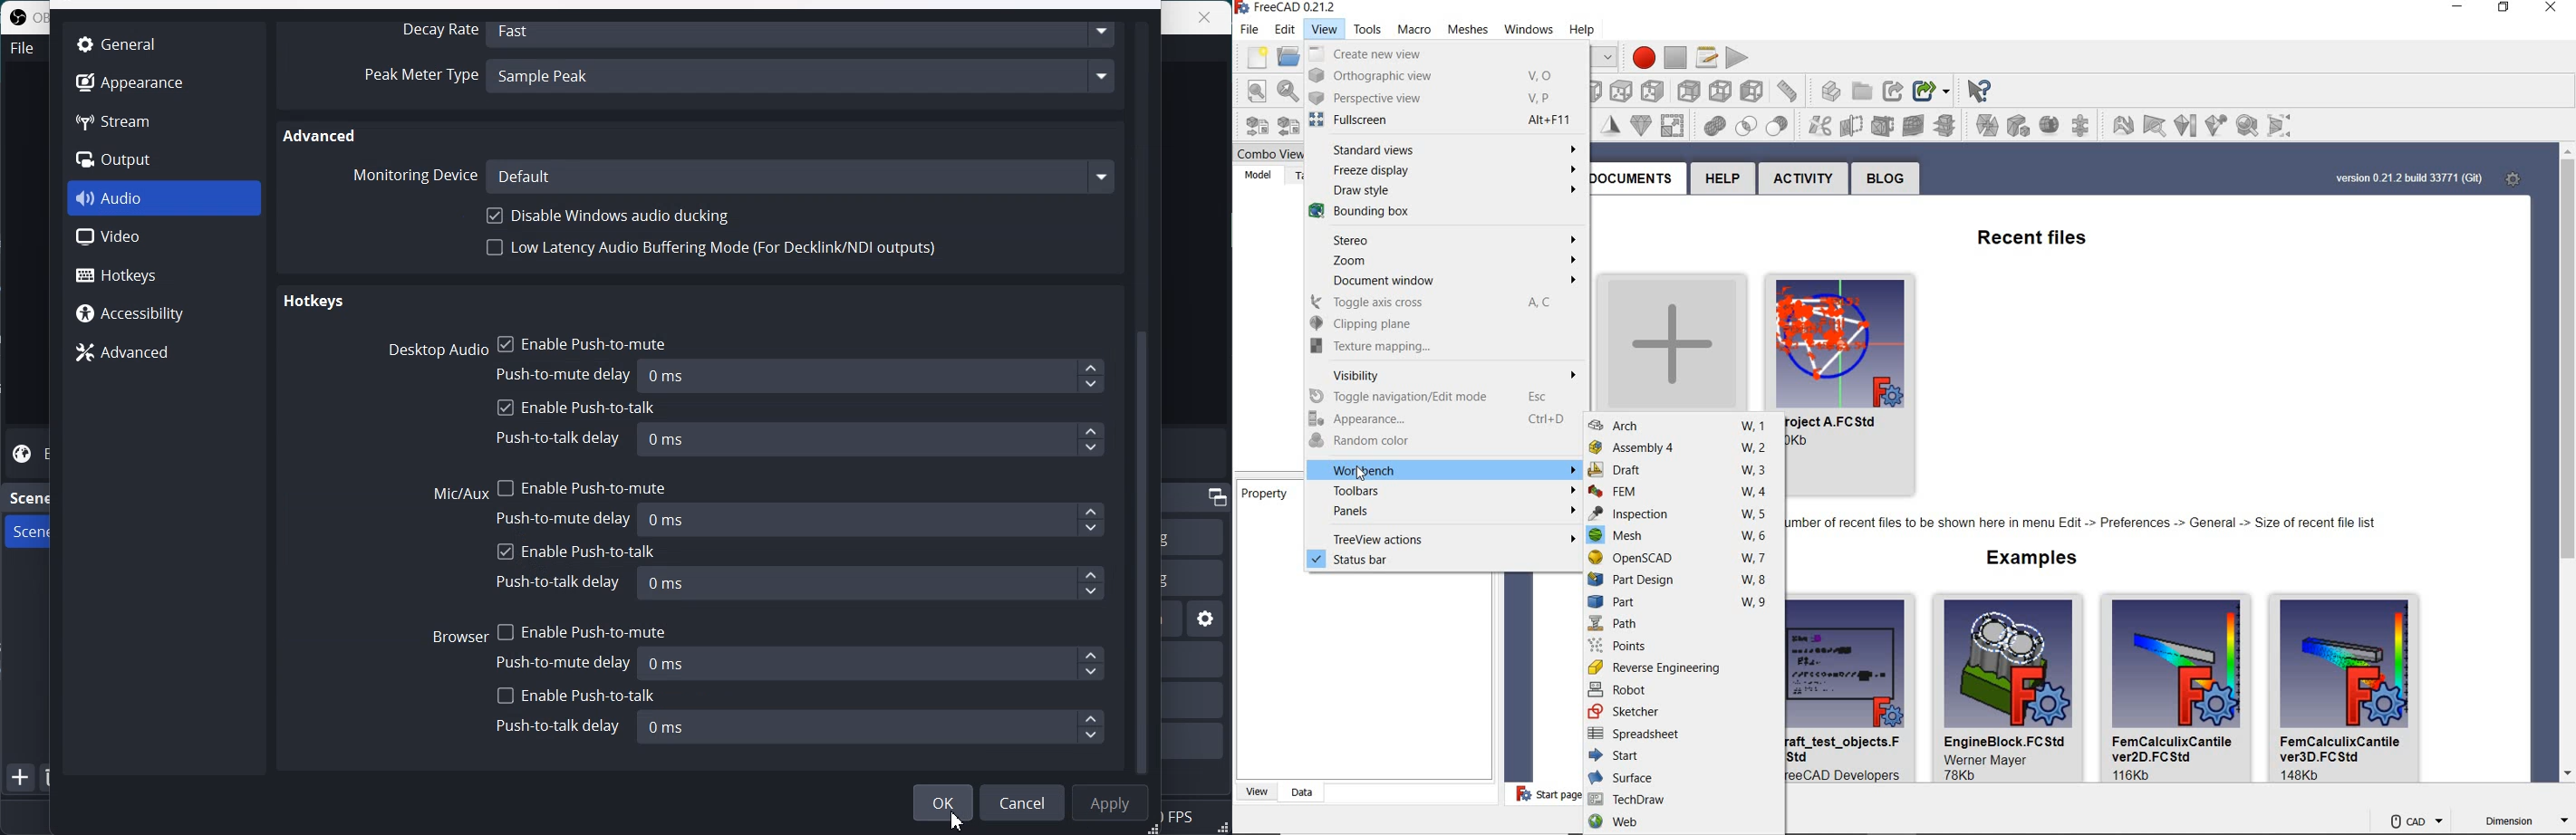  What do you see at coordinates (2017, 235) in the screenshot?
I see `recent files` at bounding box center [2017, 235].